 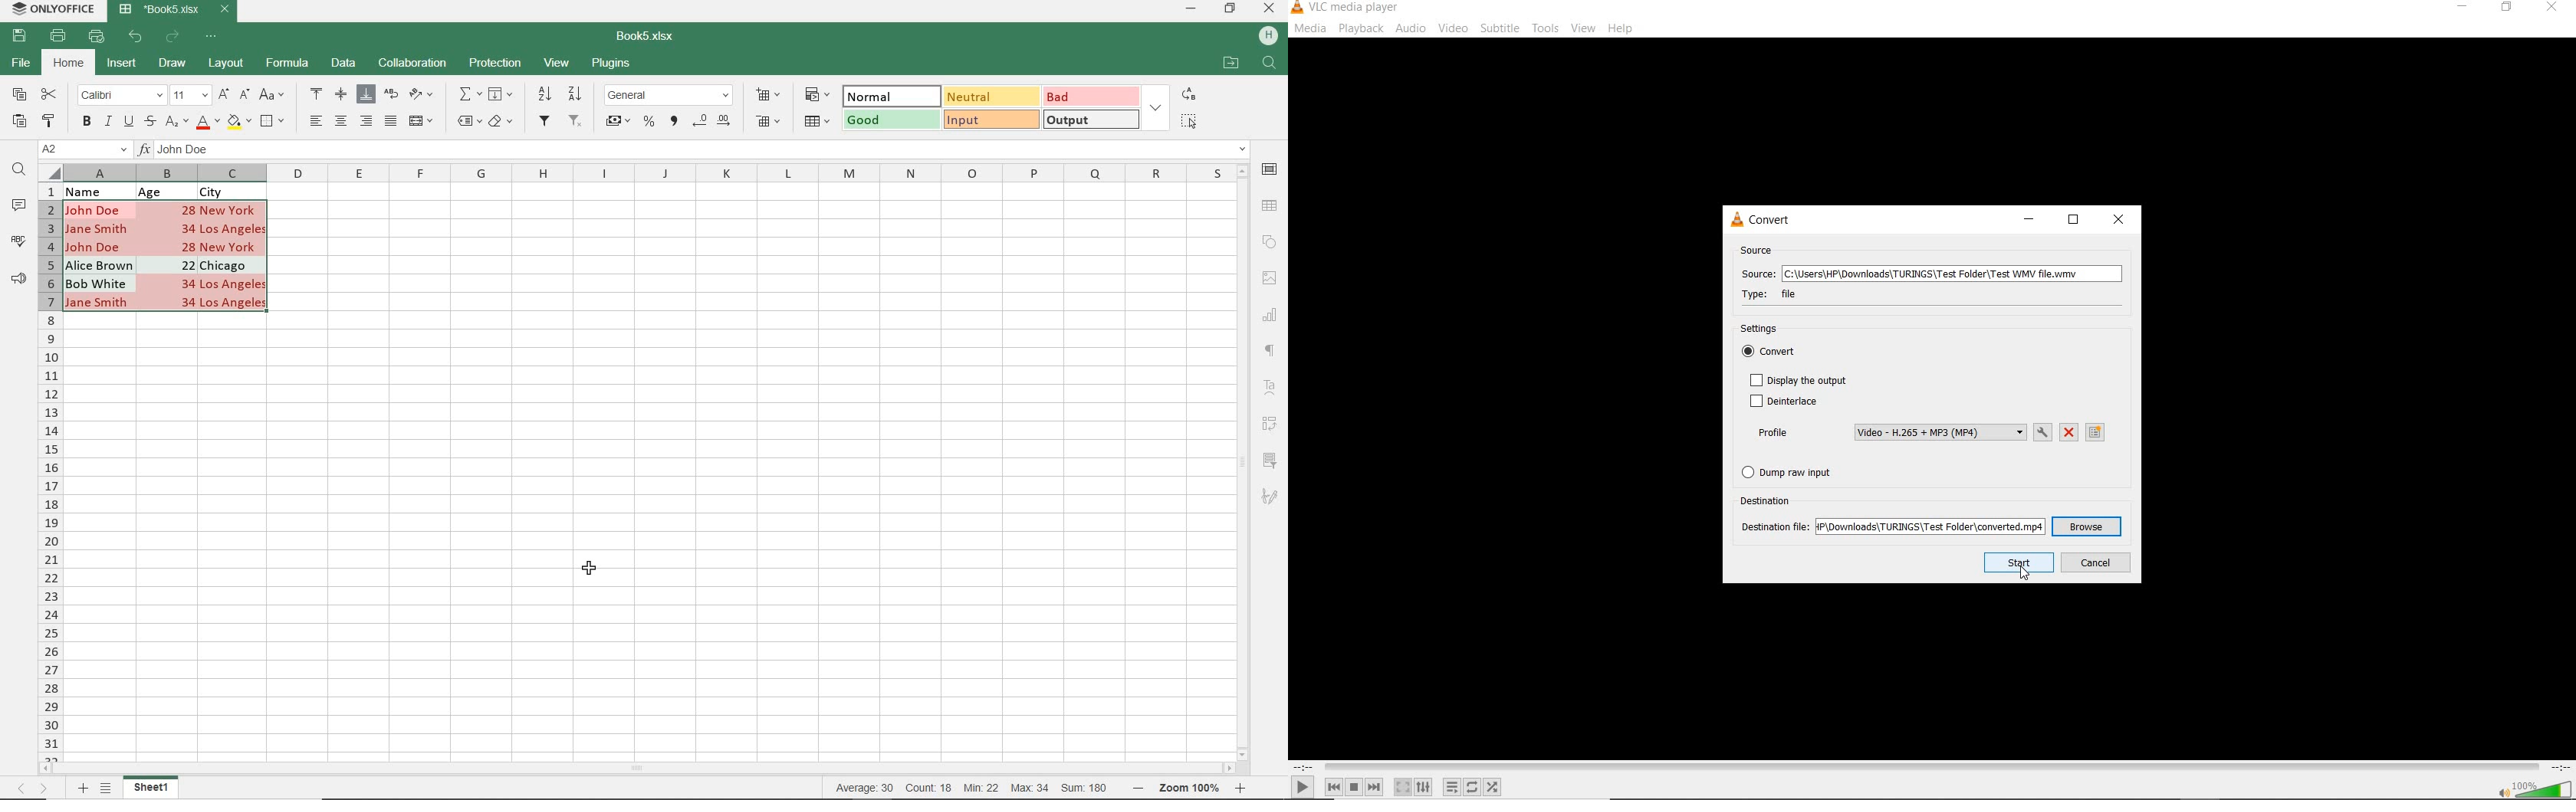 I want to click on sum, so click(x=1081, y=788).